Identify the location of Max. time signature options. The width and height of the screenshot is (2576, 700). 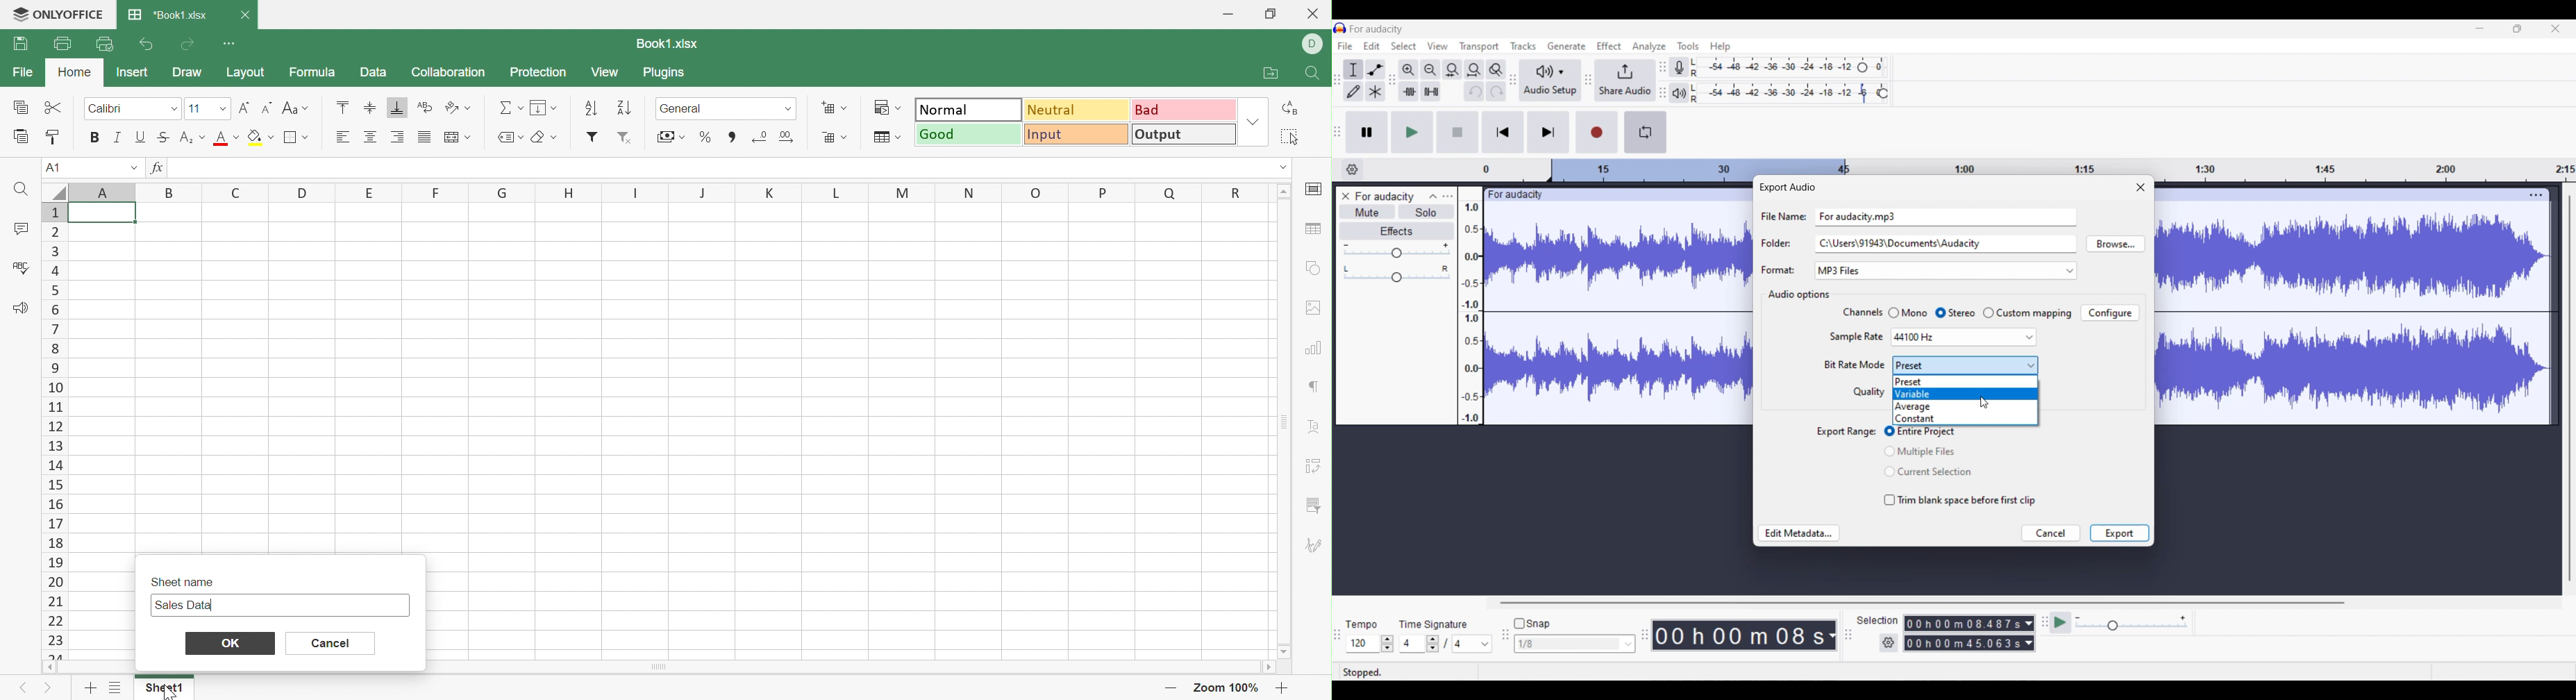
(1473, 644).